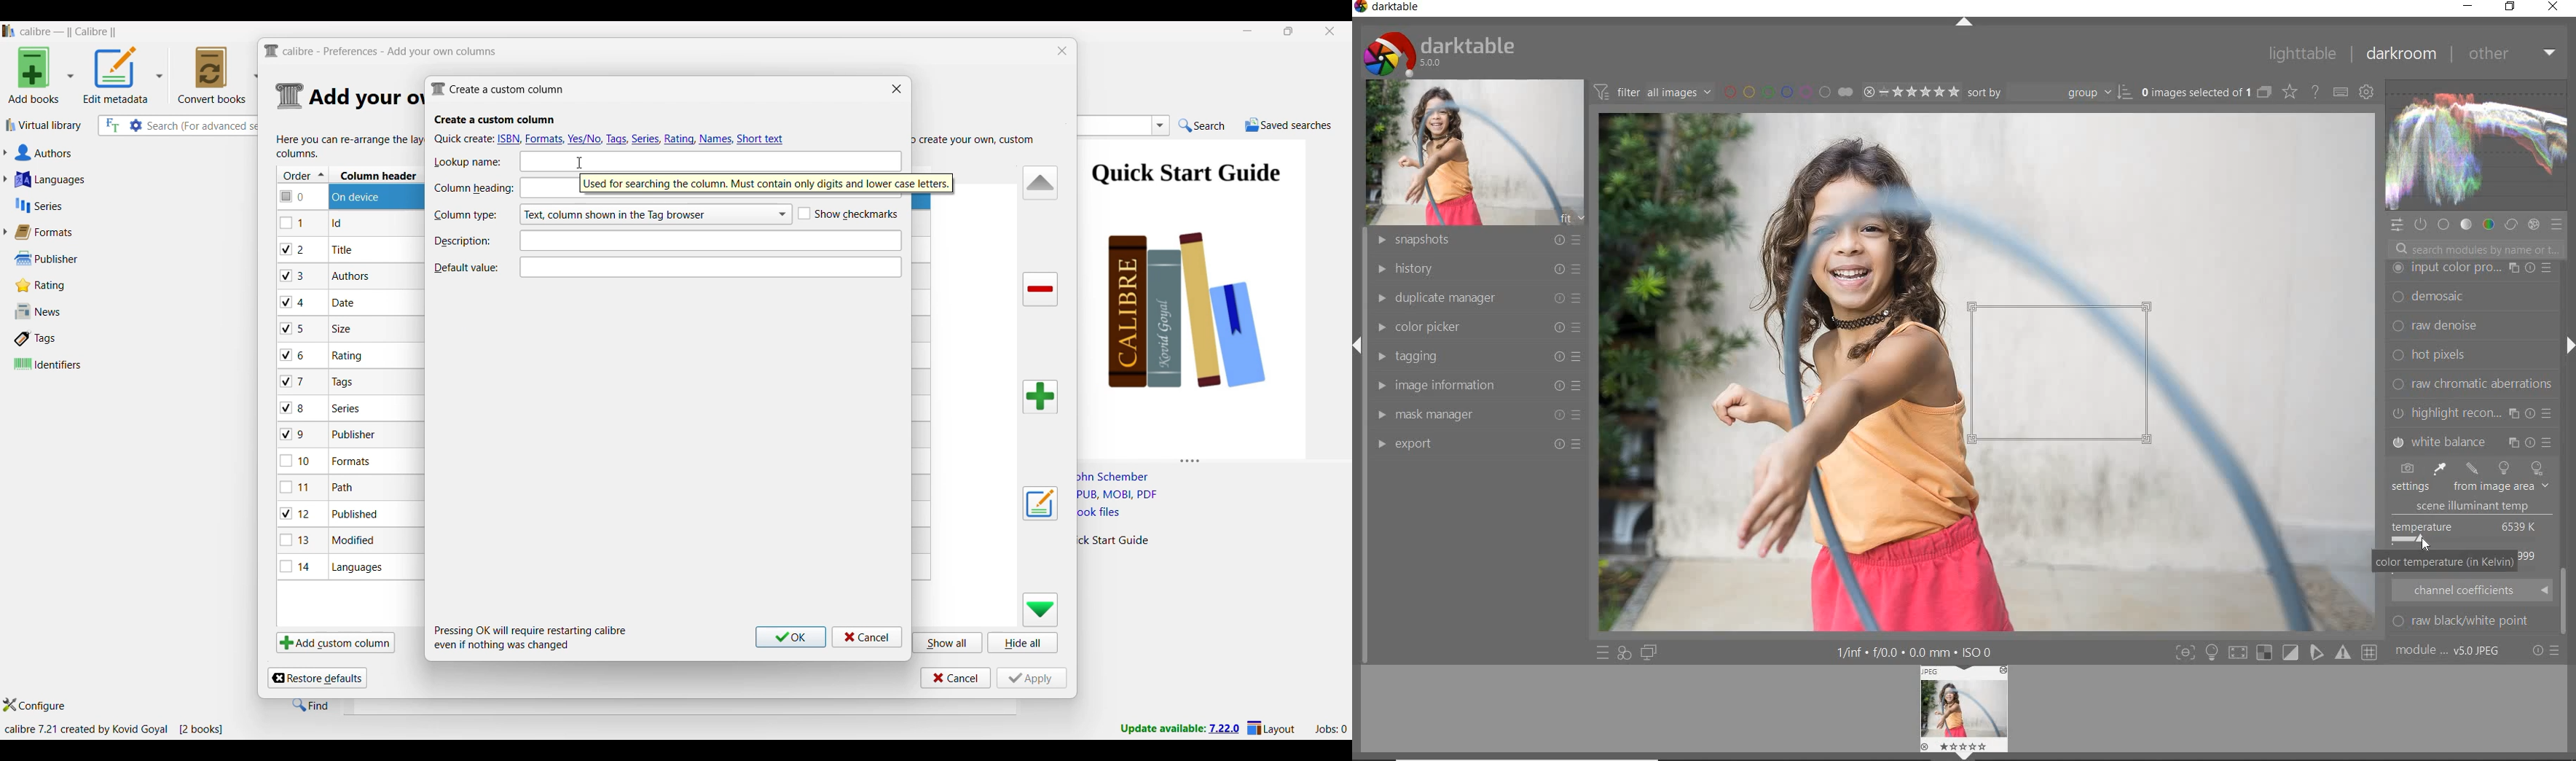  Describe the element at coordinates (1474, 268) in the screenshot. I see `history` at that location.